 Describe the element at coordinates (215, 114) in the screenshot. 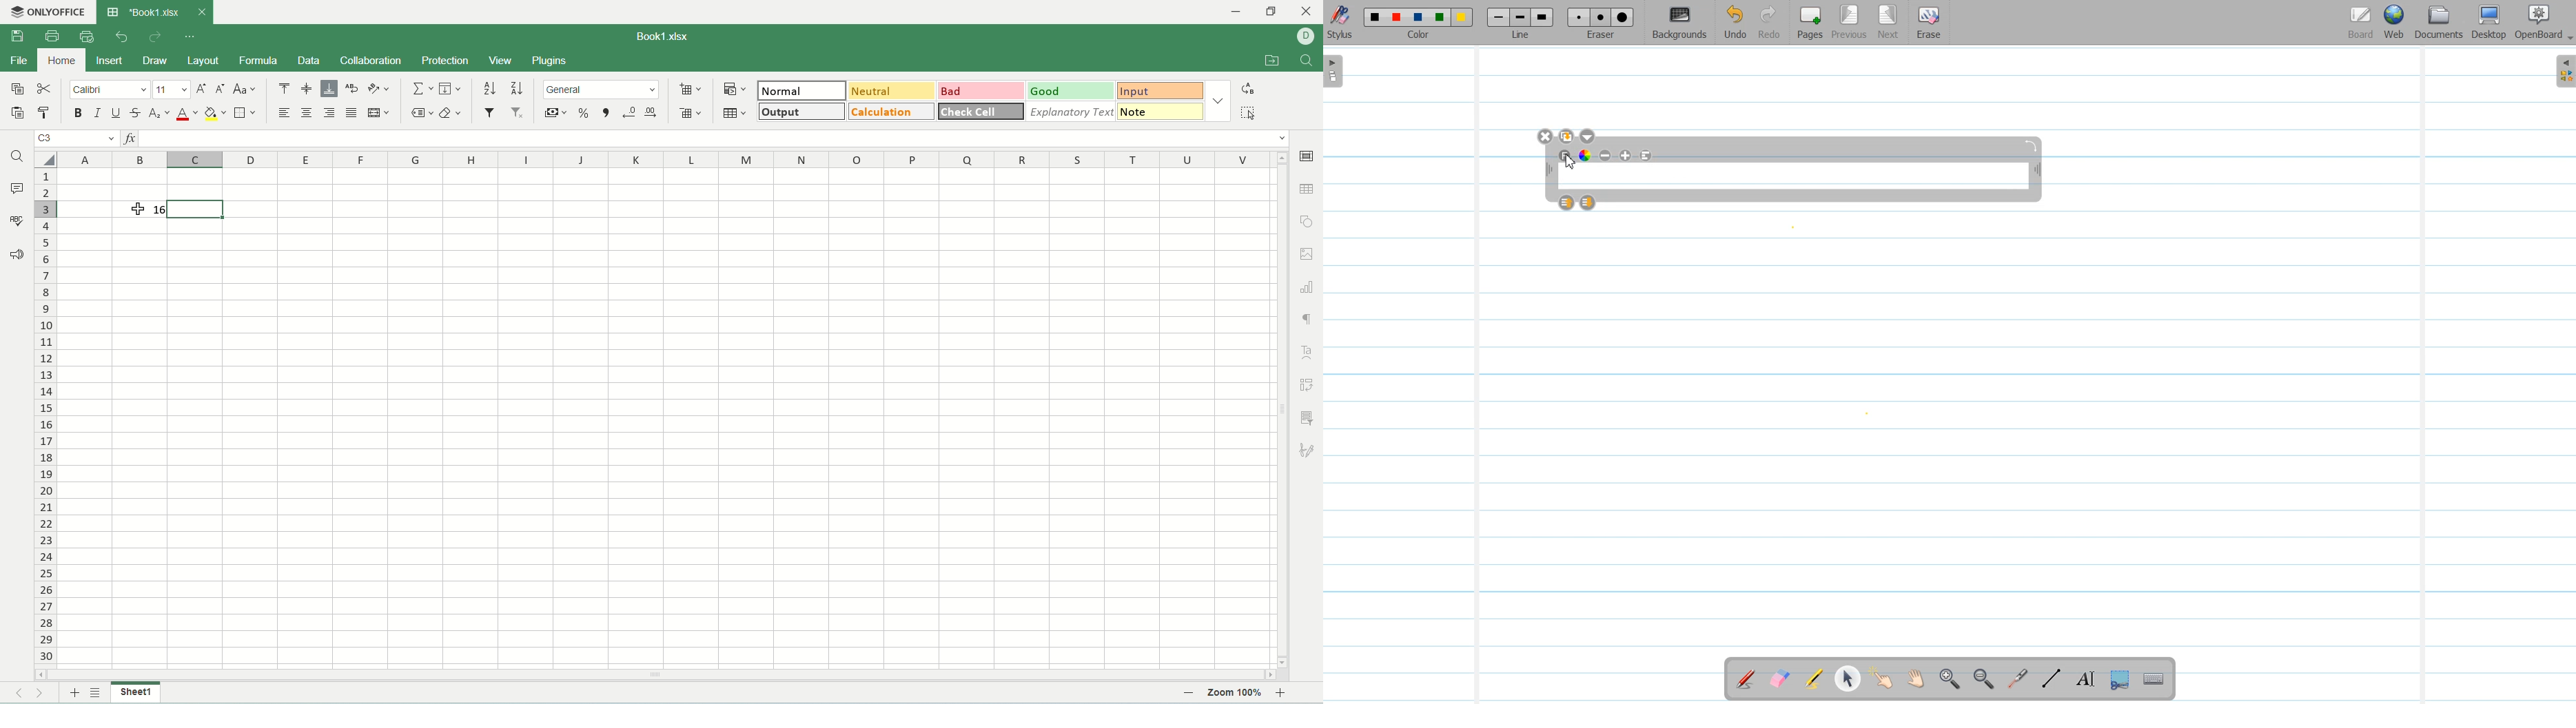

I see `fill color` at that location.